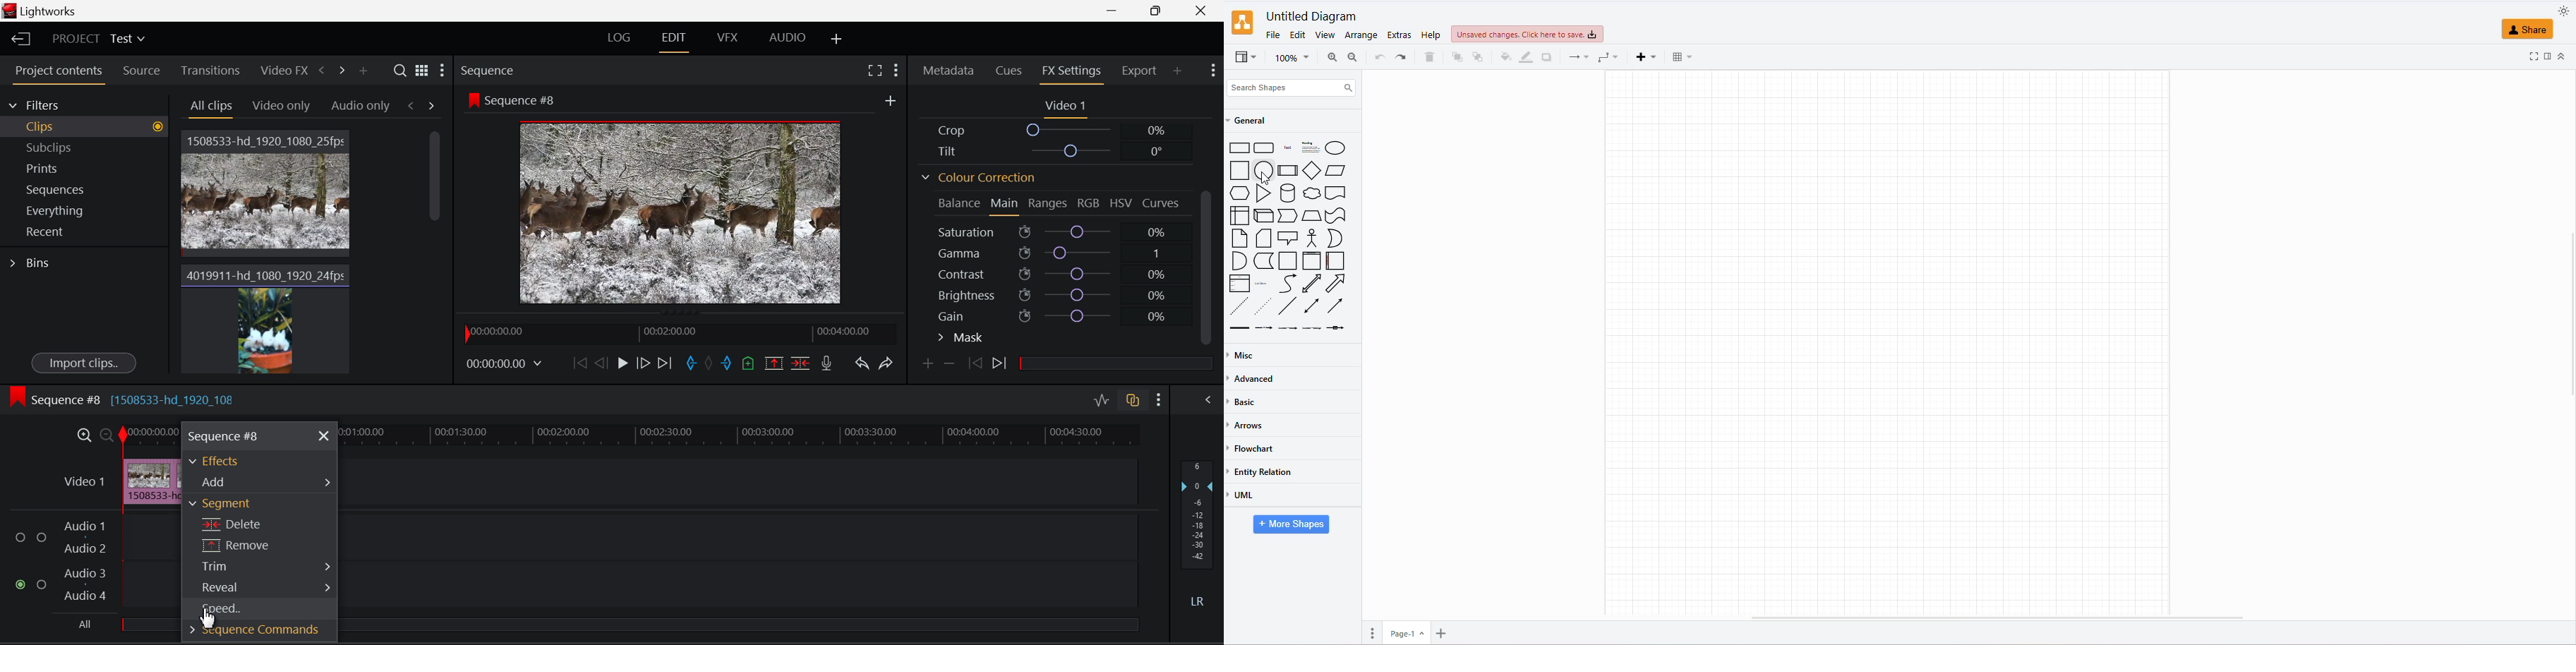 The width and height of the screenshot is (2576, 672). I want to click on CYLINDER, so click(1288, 192).